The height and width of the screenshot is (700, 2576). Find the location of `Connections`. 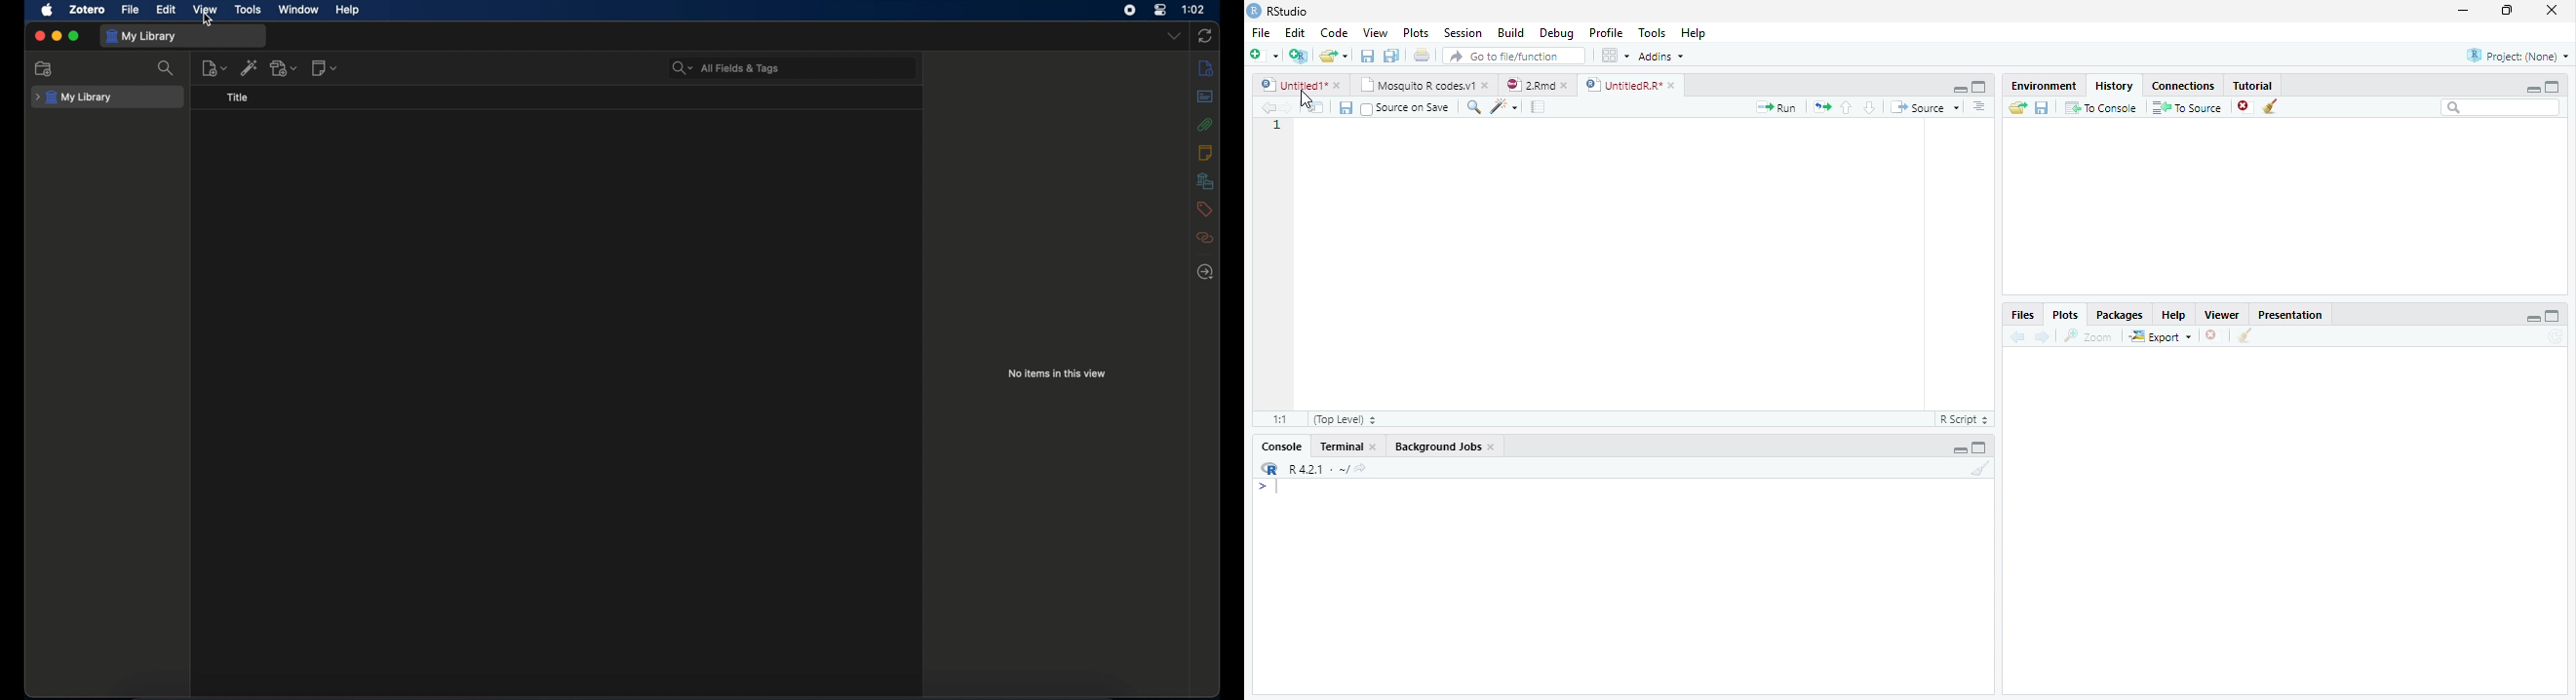

Connections is located at coordinates (2183, 86).